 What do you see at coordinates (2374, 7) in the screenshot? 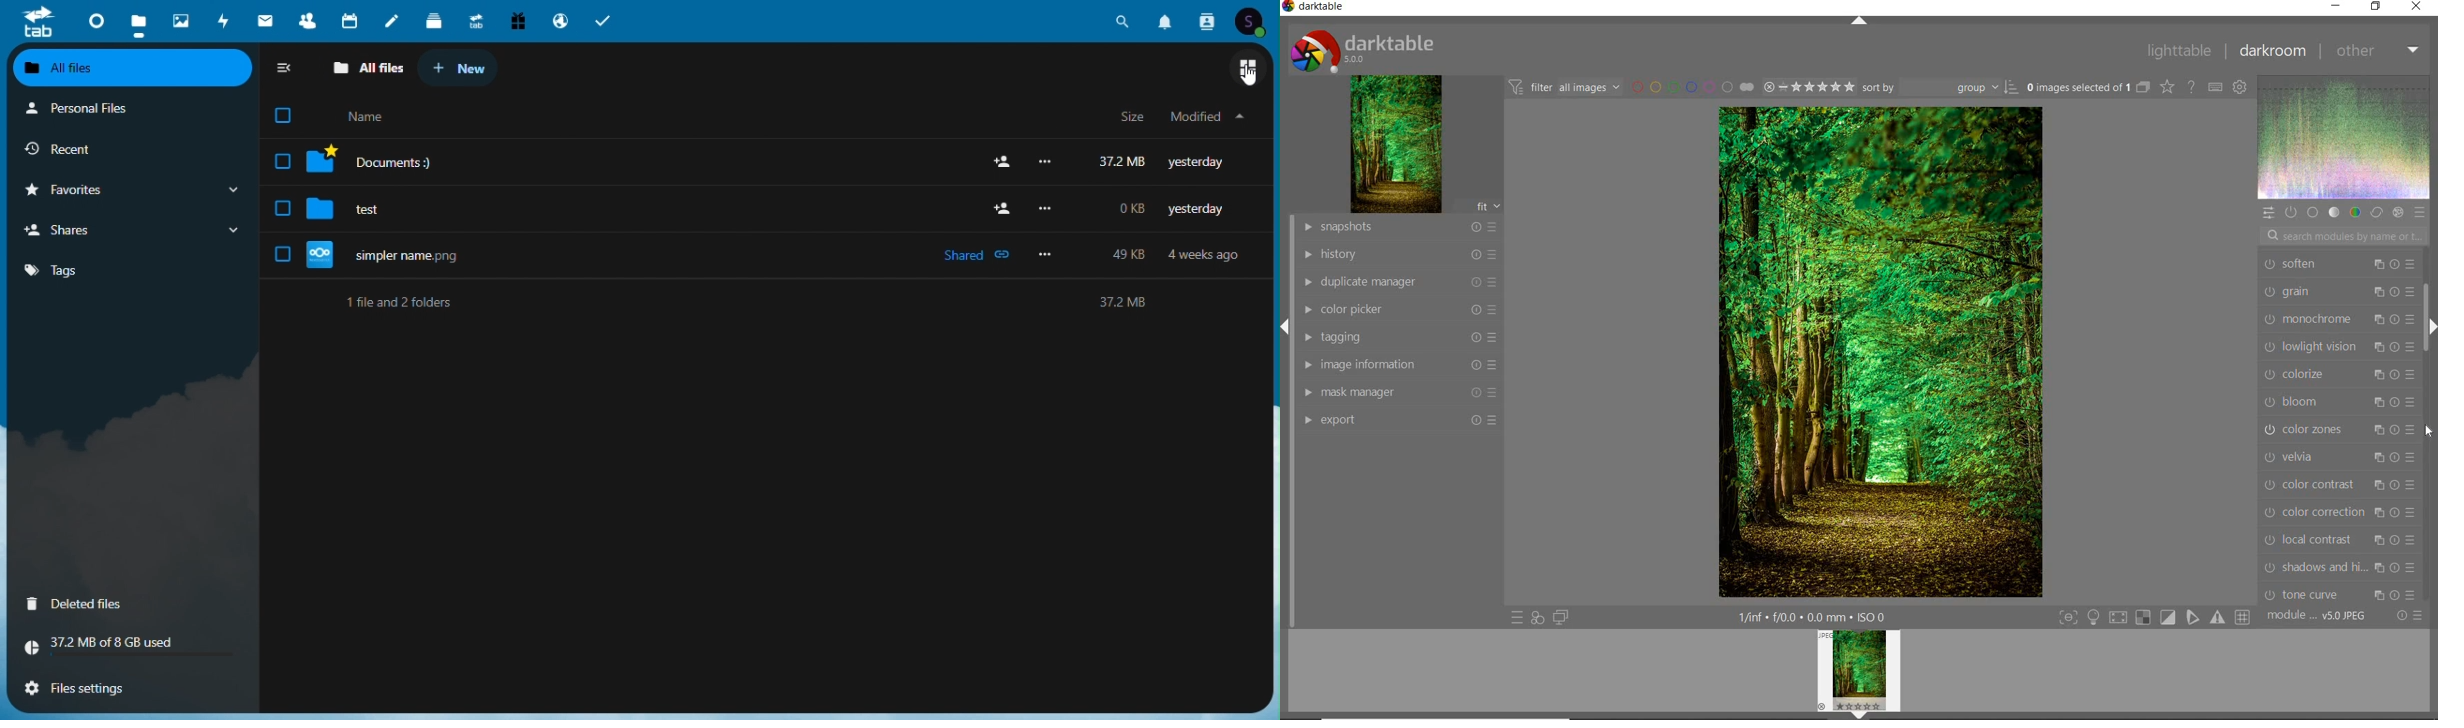
I see `RESTORE` at bounding box center [2374, 7].